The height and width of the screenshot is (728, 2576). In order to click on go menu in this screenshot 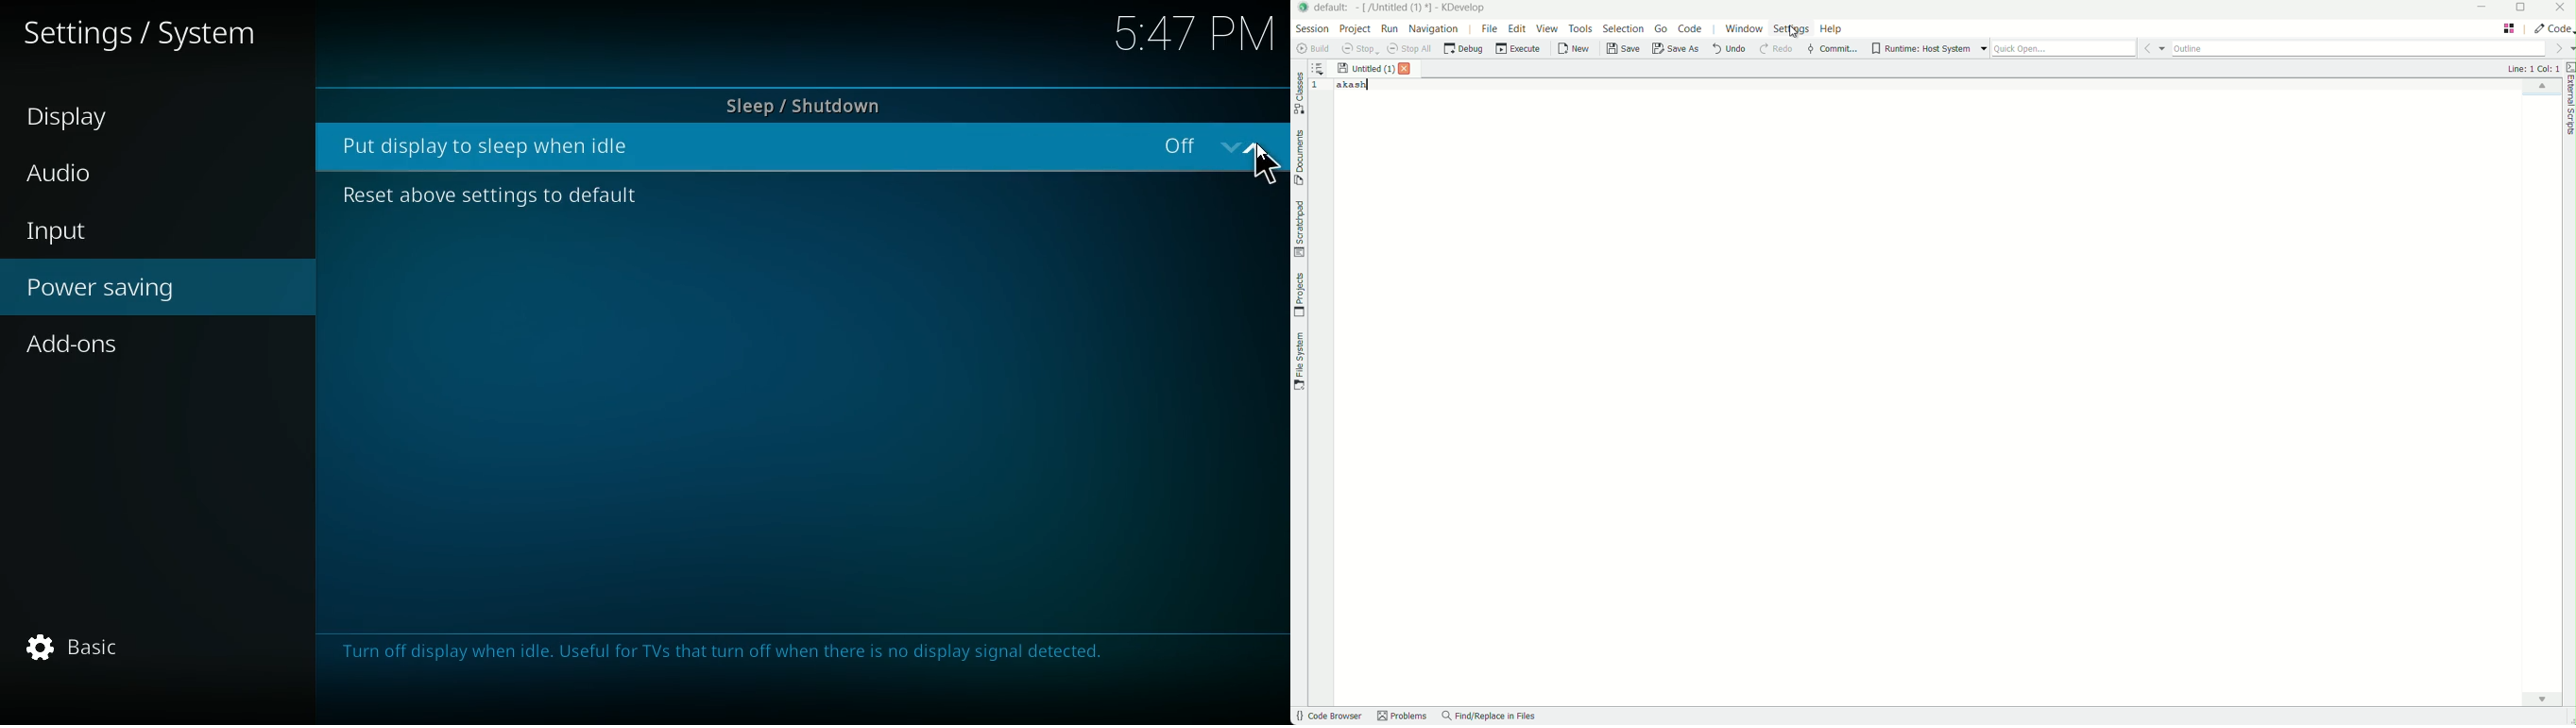, I will do `click(1662, 29)`.